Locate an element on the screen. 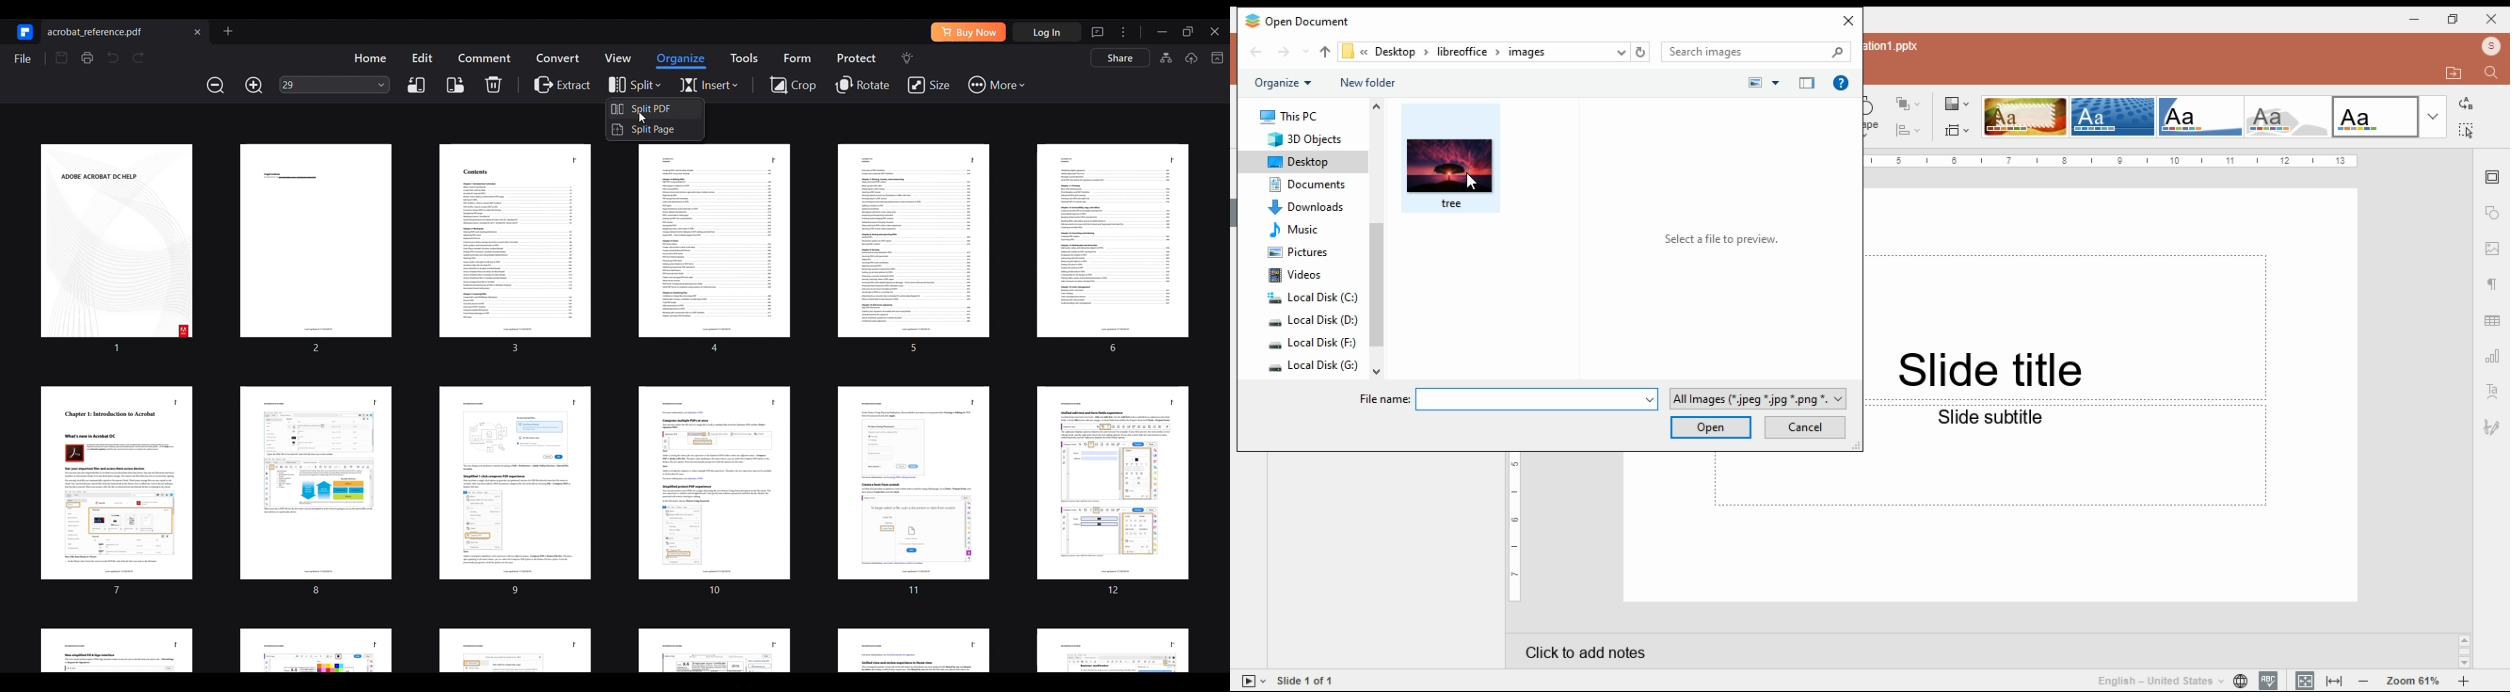 The width and height of the screenshot is (2520, 700). forward is located at coordinates (1293, 51).